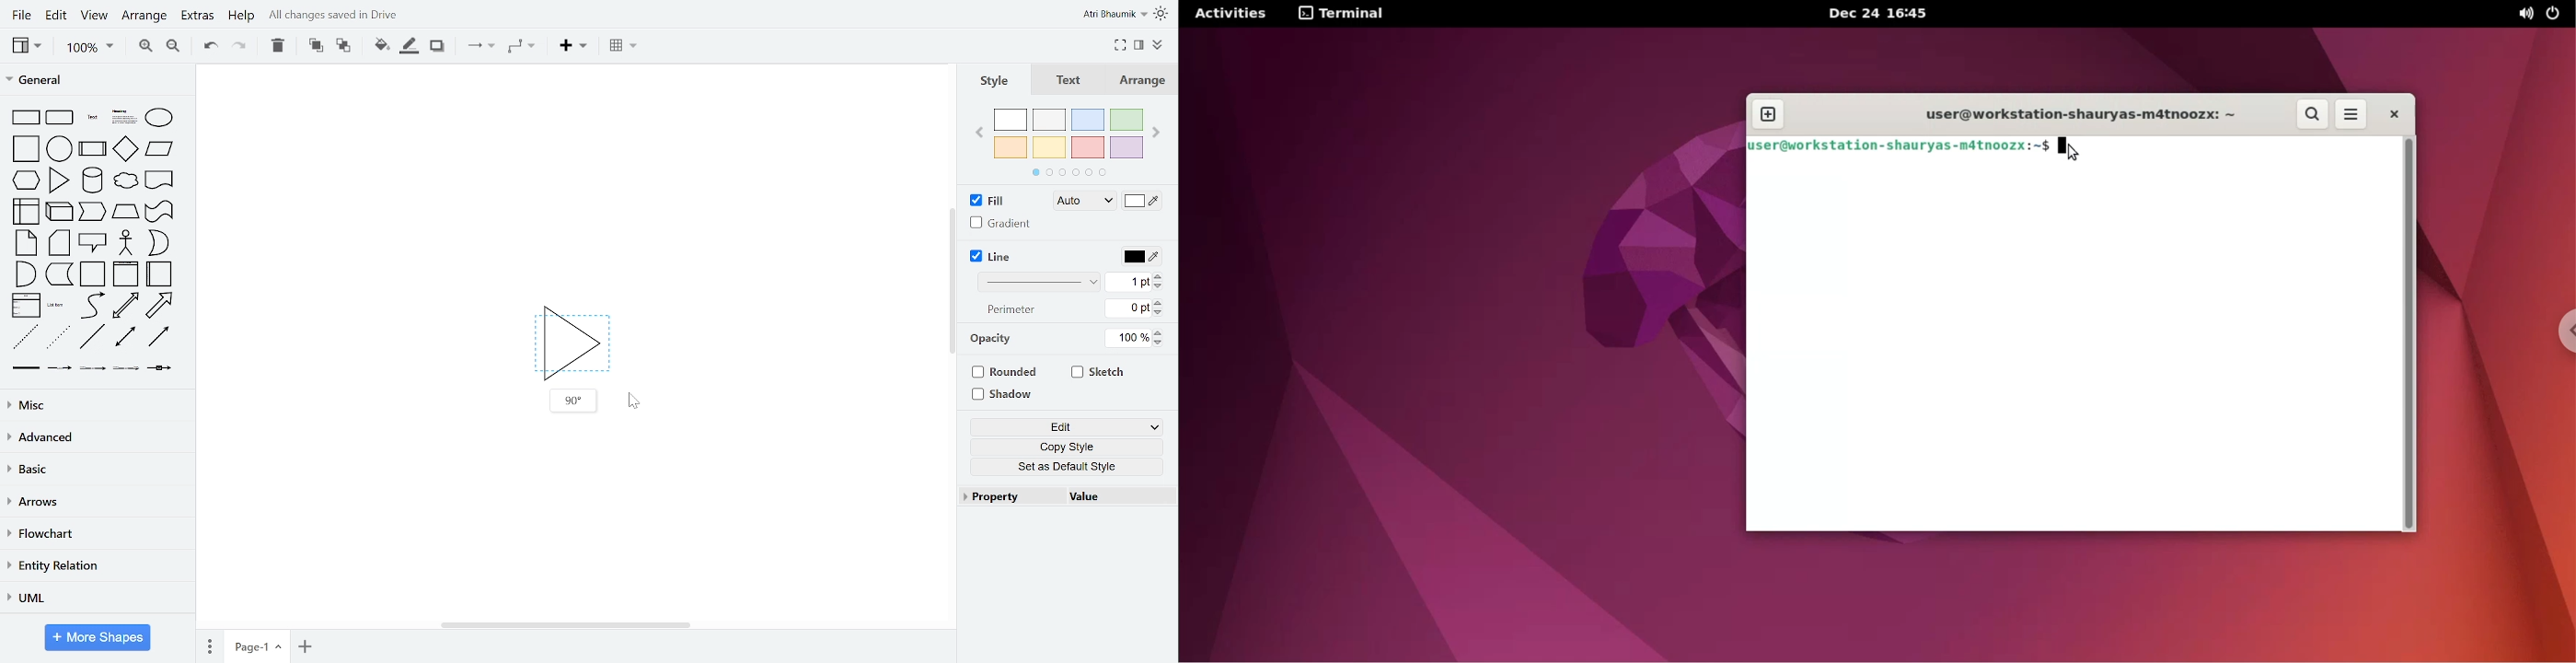 Image resolution: width=2576 pixels, height=672 pixels. I want to click on perimeter, so click(1009, 310).